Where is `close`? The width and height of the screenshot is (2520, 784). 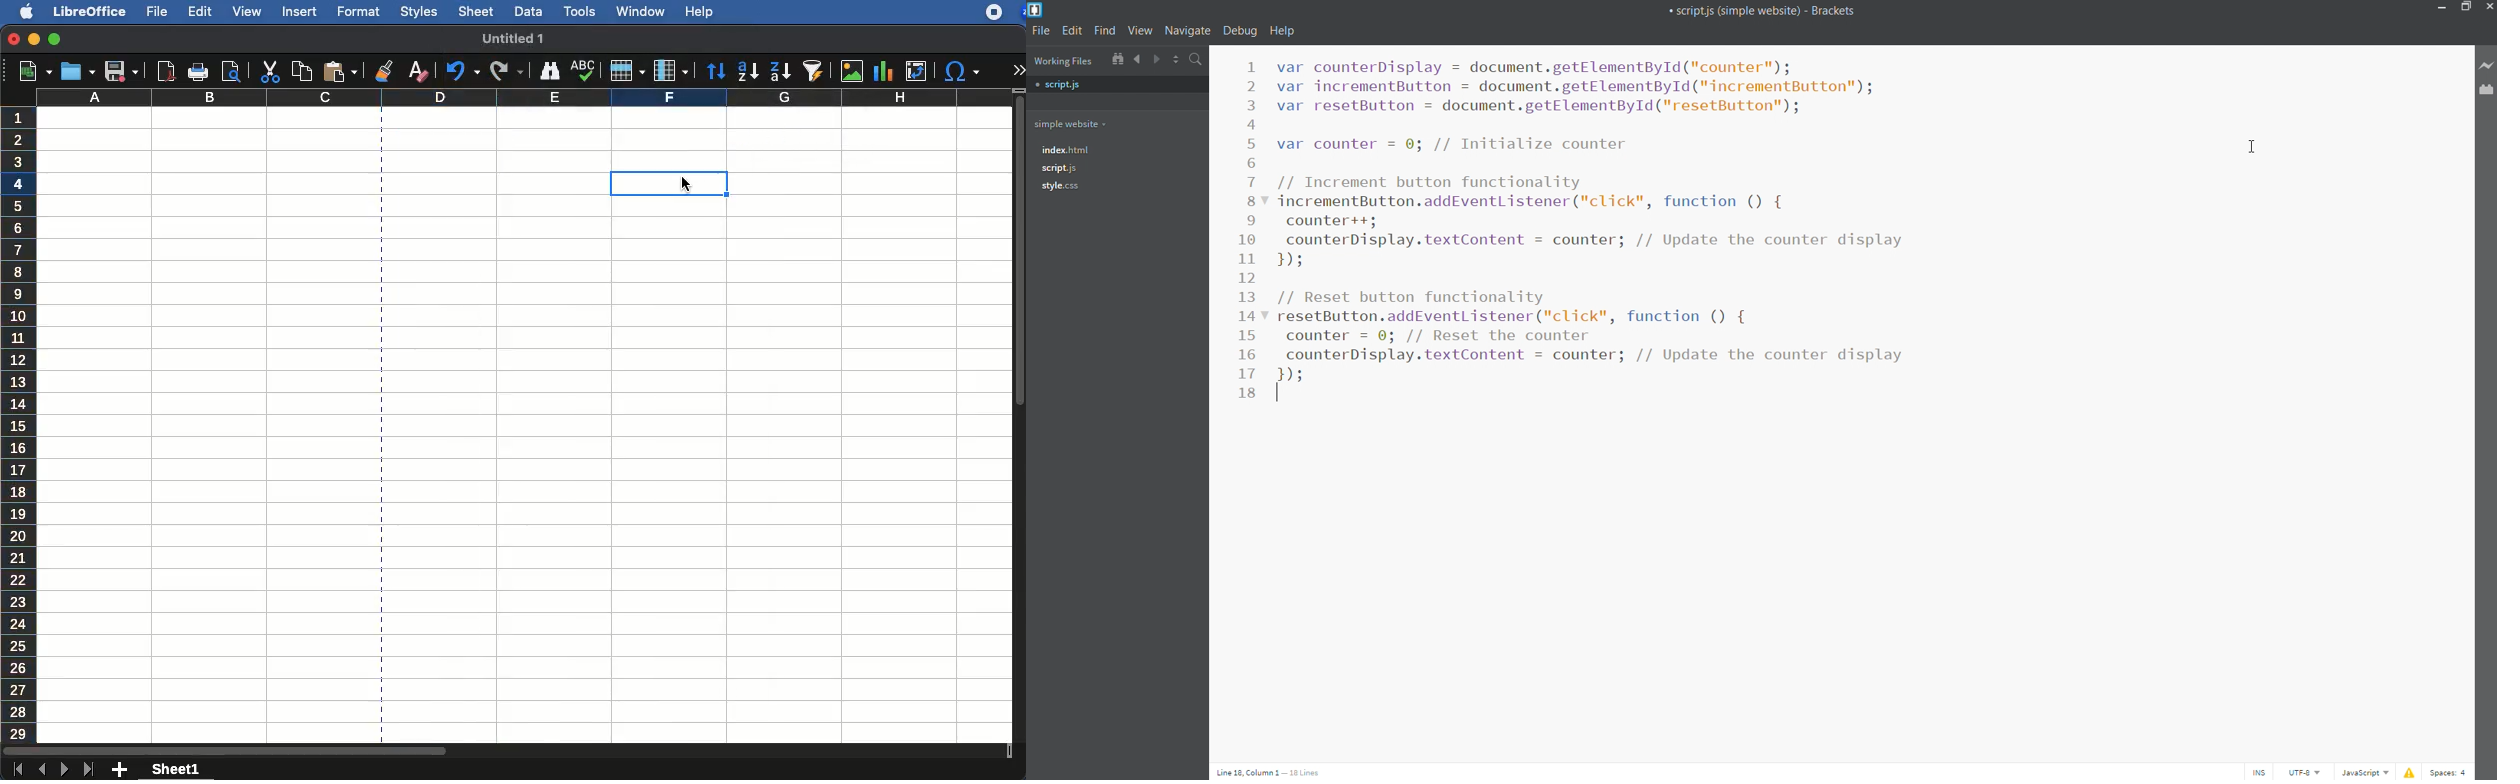
close is located at coordinates (2488, 7).